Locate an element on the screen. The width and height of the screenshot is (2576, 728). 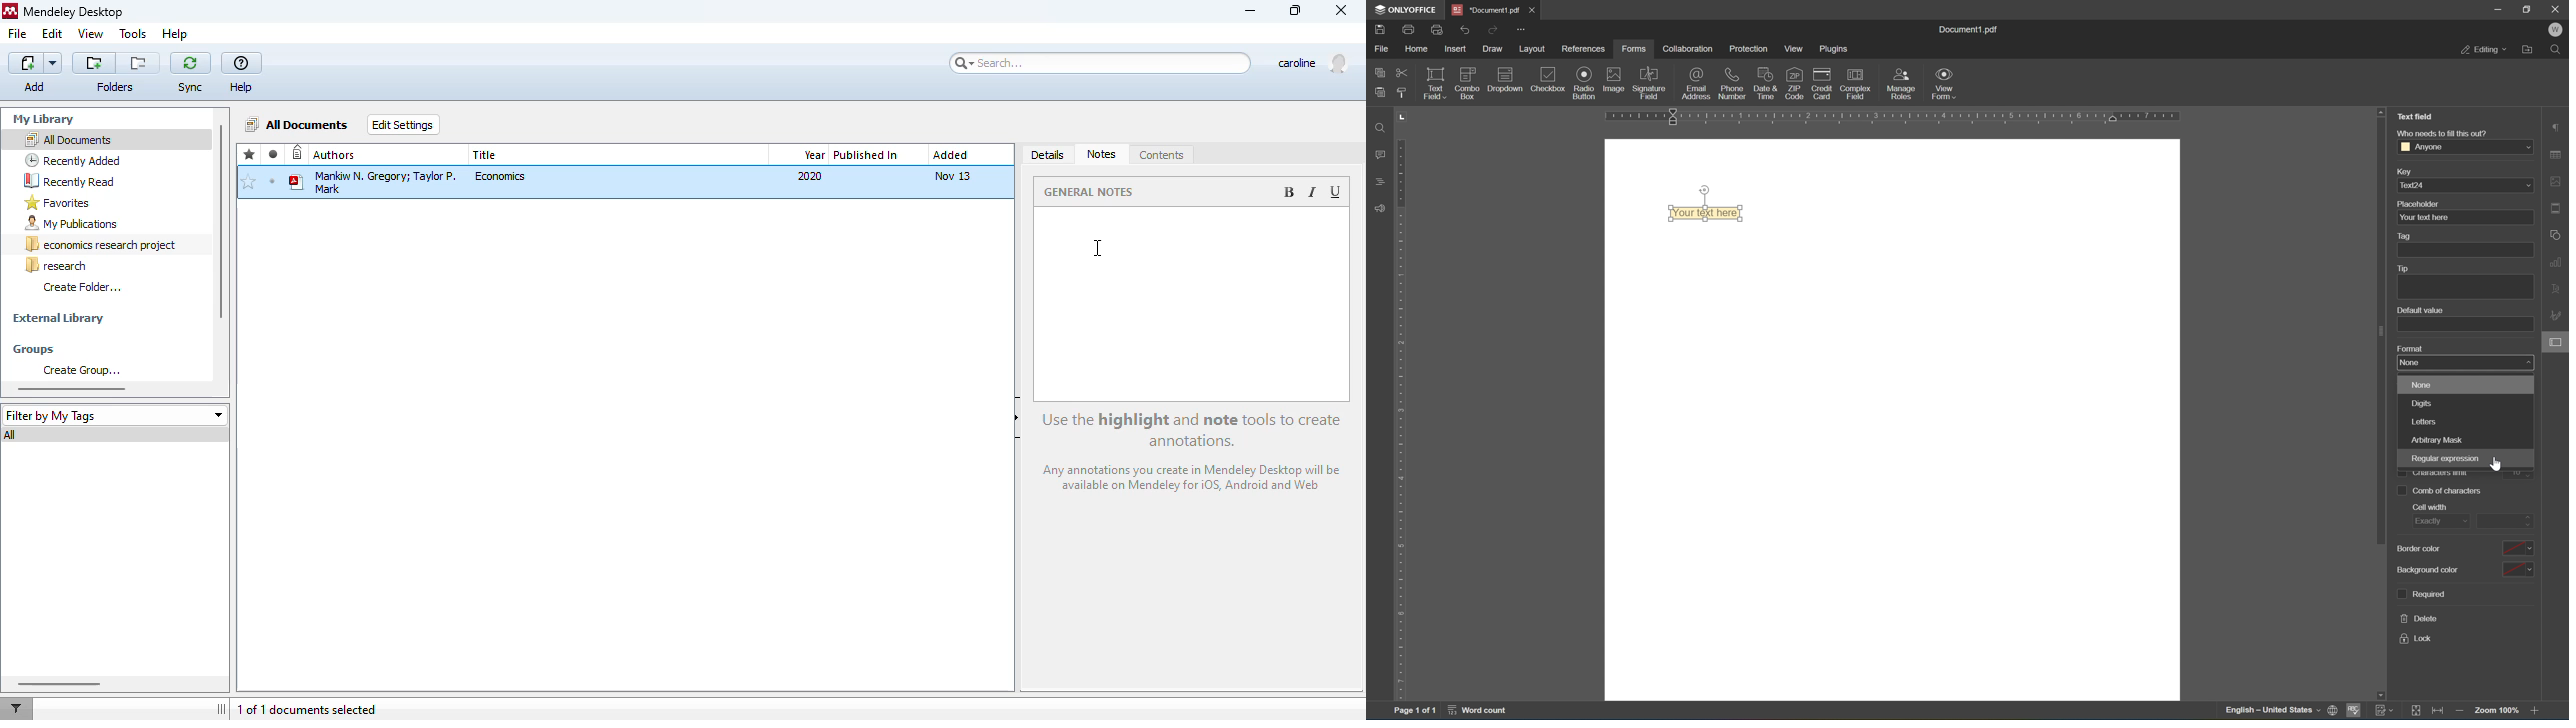
nov 13 is located at coordinates (952, 175).